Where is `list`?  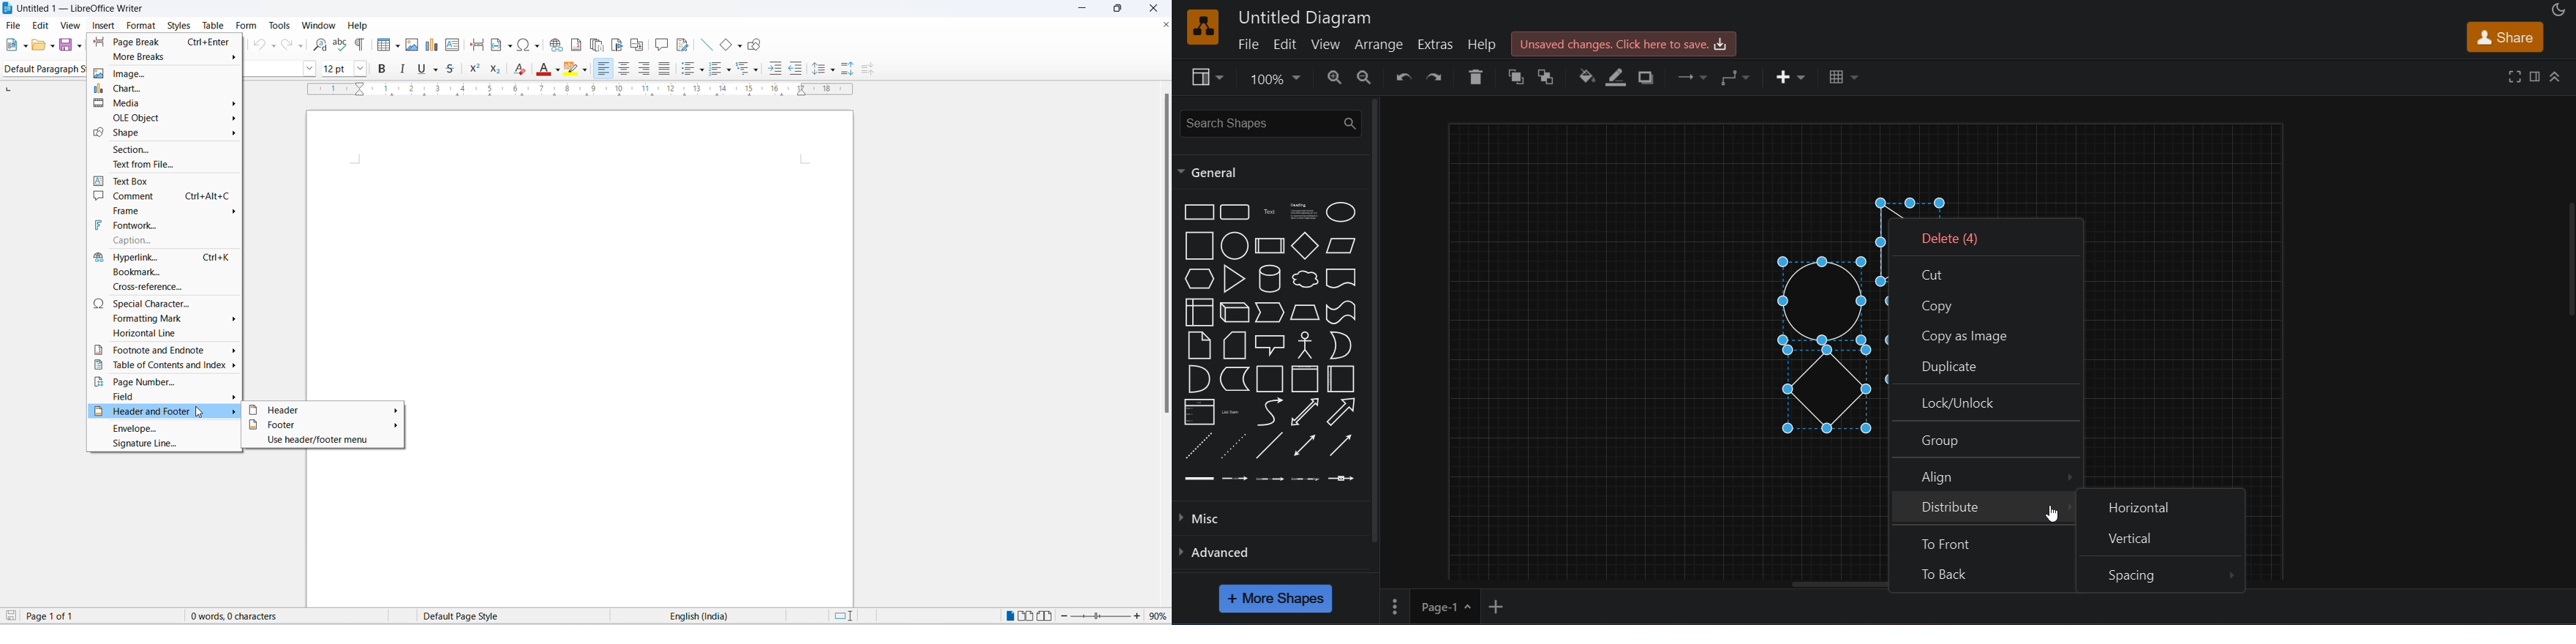
list is located at coordinates (1197, 411).